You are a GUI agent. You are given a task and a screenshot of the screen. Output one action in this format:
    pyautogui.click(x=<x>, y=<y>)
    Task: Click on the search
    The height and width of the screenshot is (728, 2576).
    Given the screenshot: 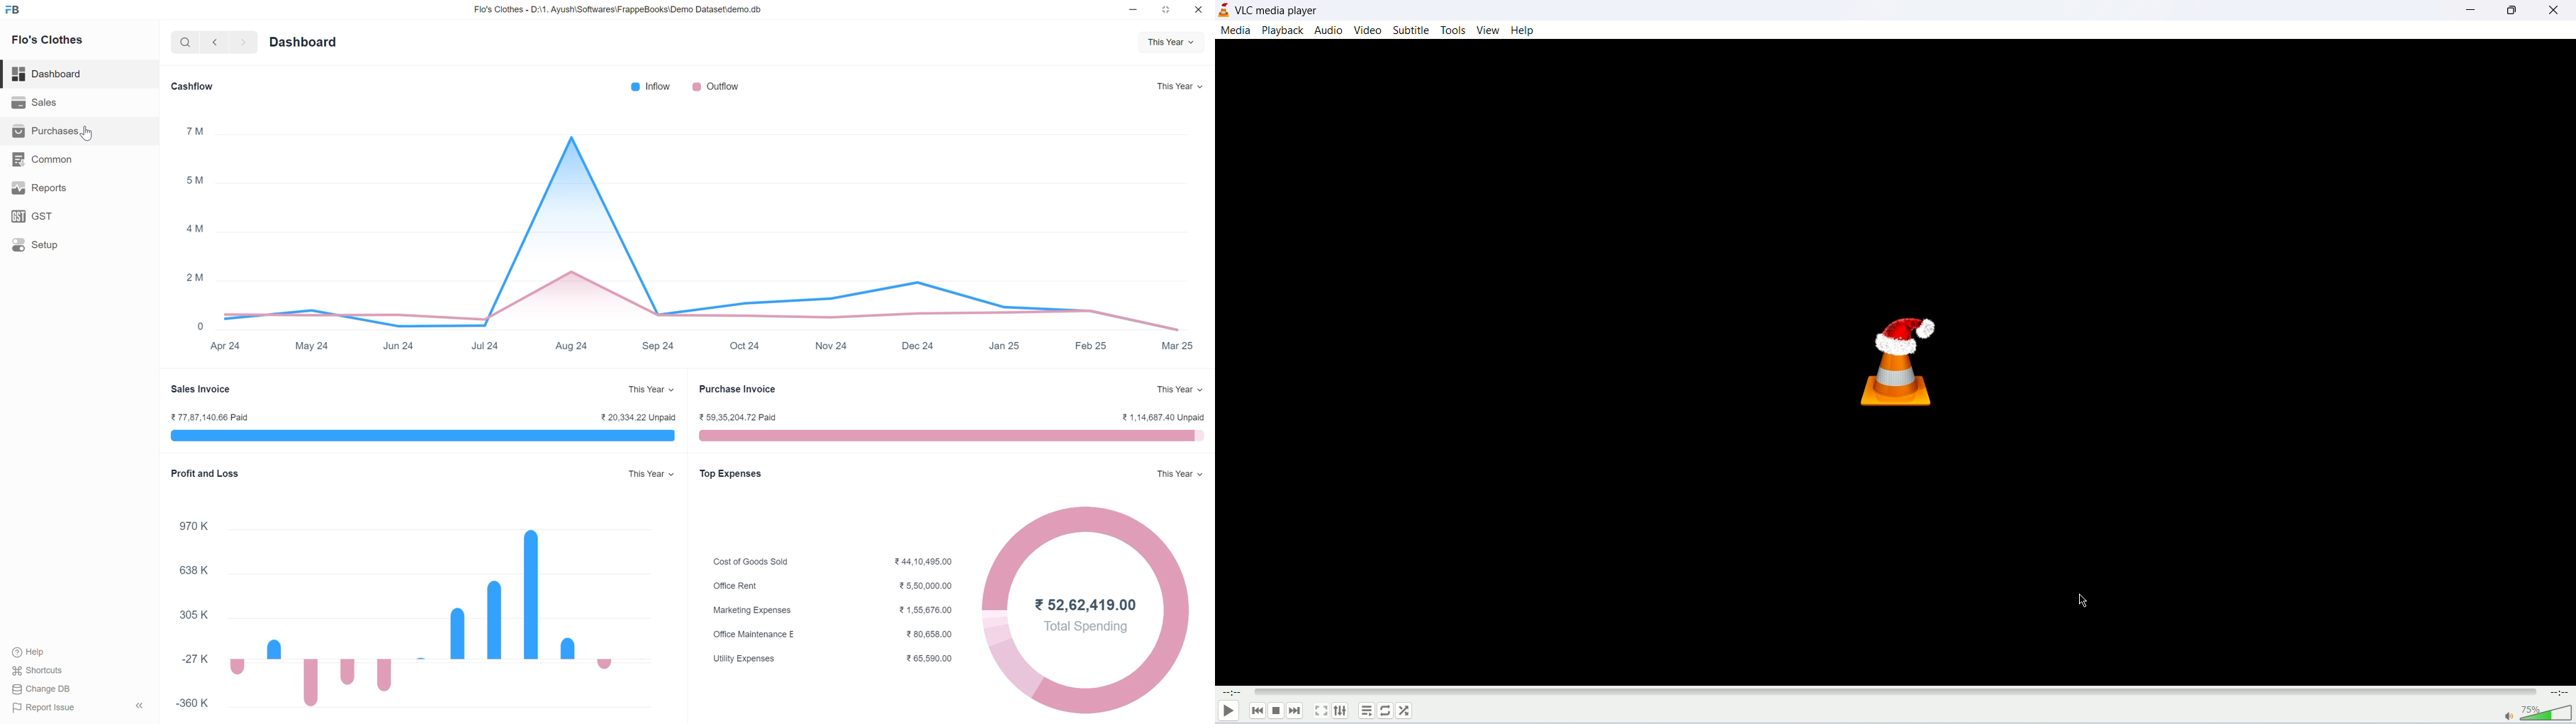 What is the action you would take?
    pyautogui.click(x=184, y=43)
    